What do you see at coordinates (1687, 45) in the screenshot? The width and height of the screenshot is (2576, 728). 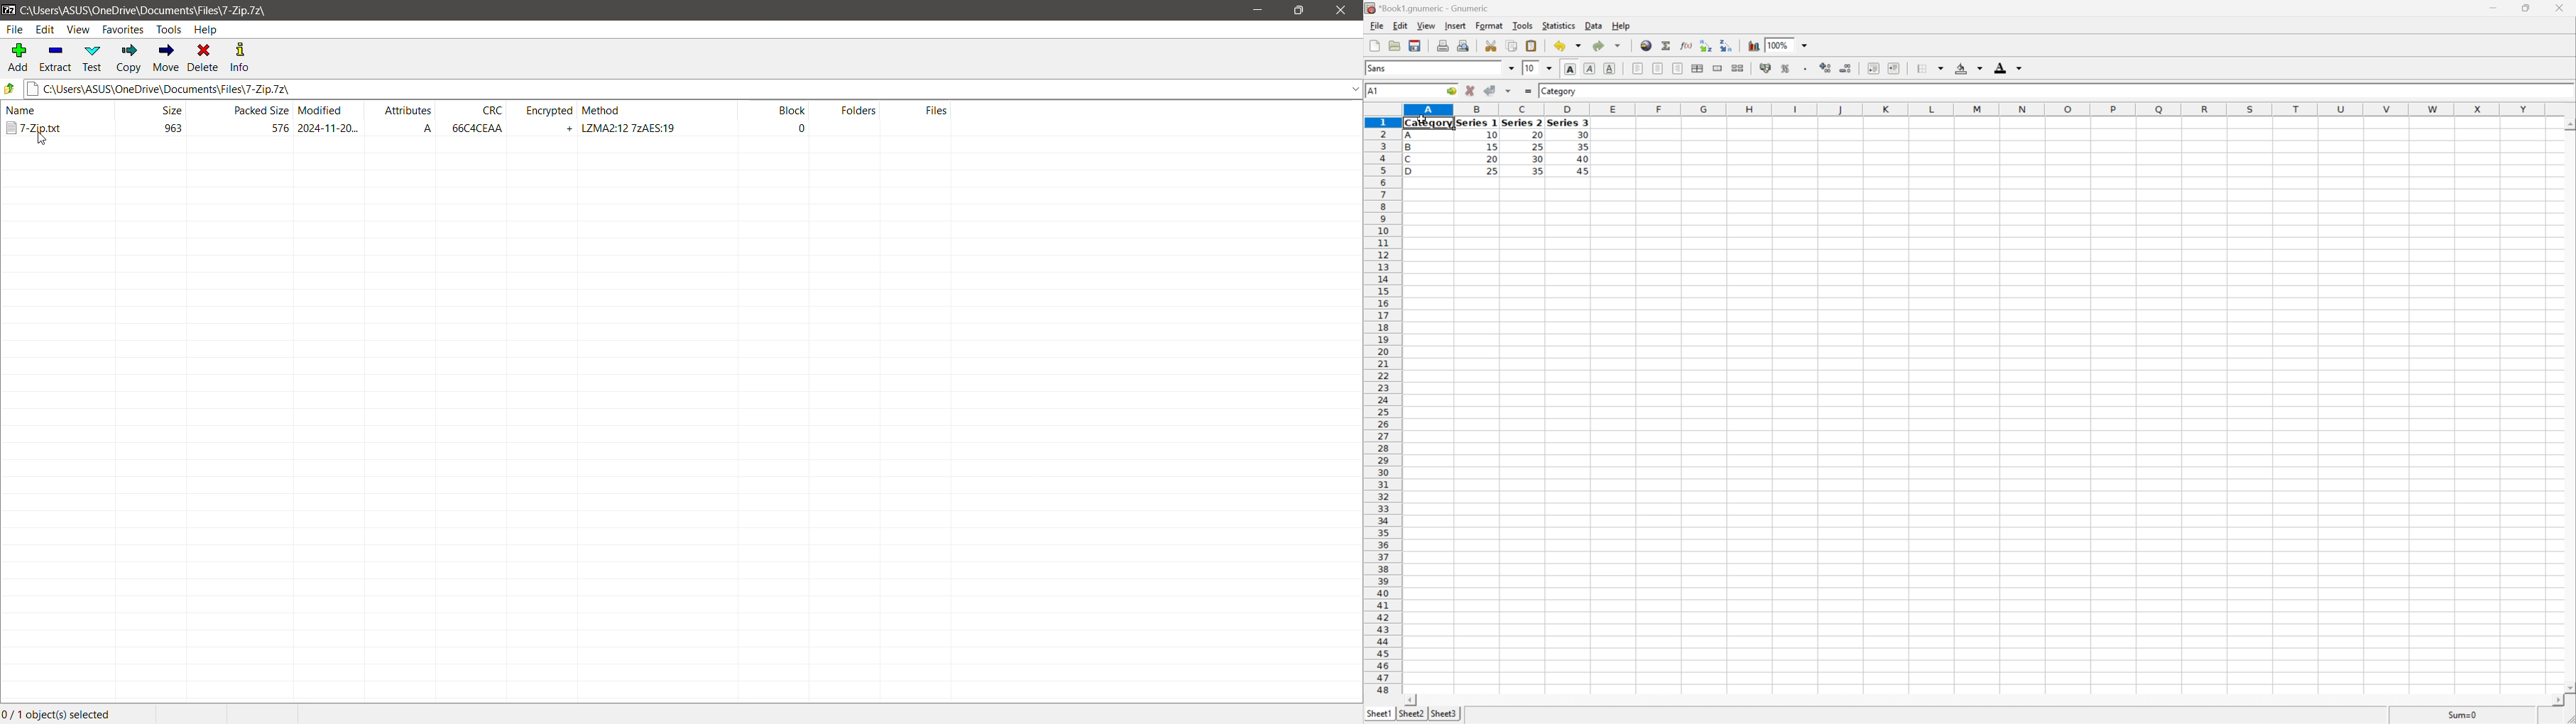 I see `Edit function in current cell` at bounding box center [1687, 45].